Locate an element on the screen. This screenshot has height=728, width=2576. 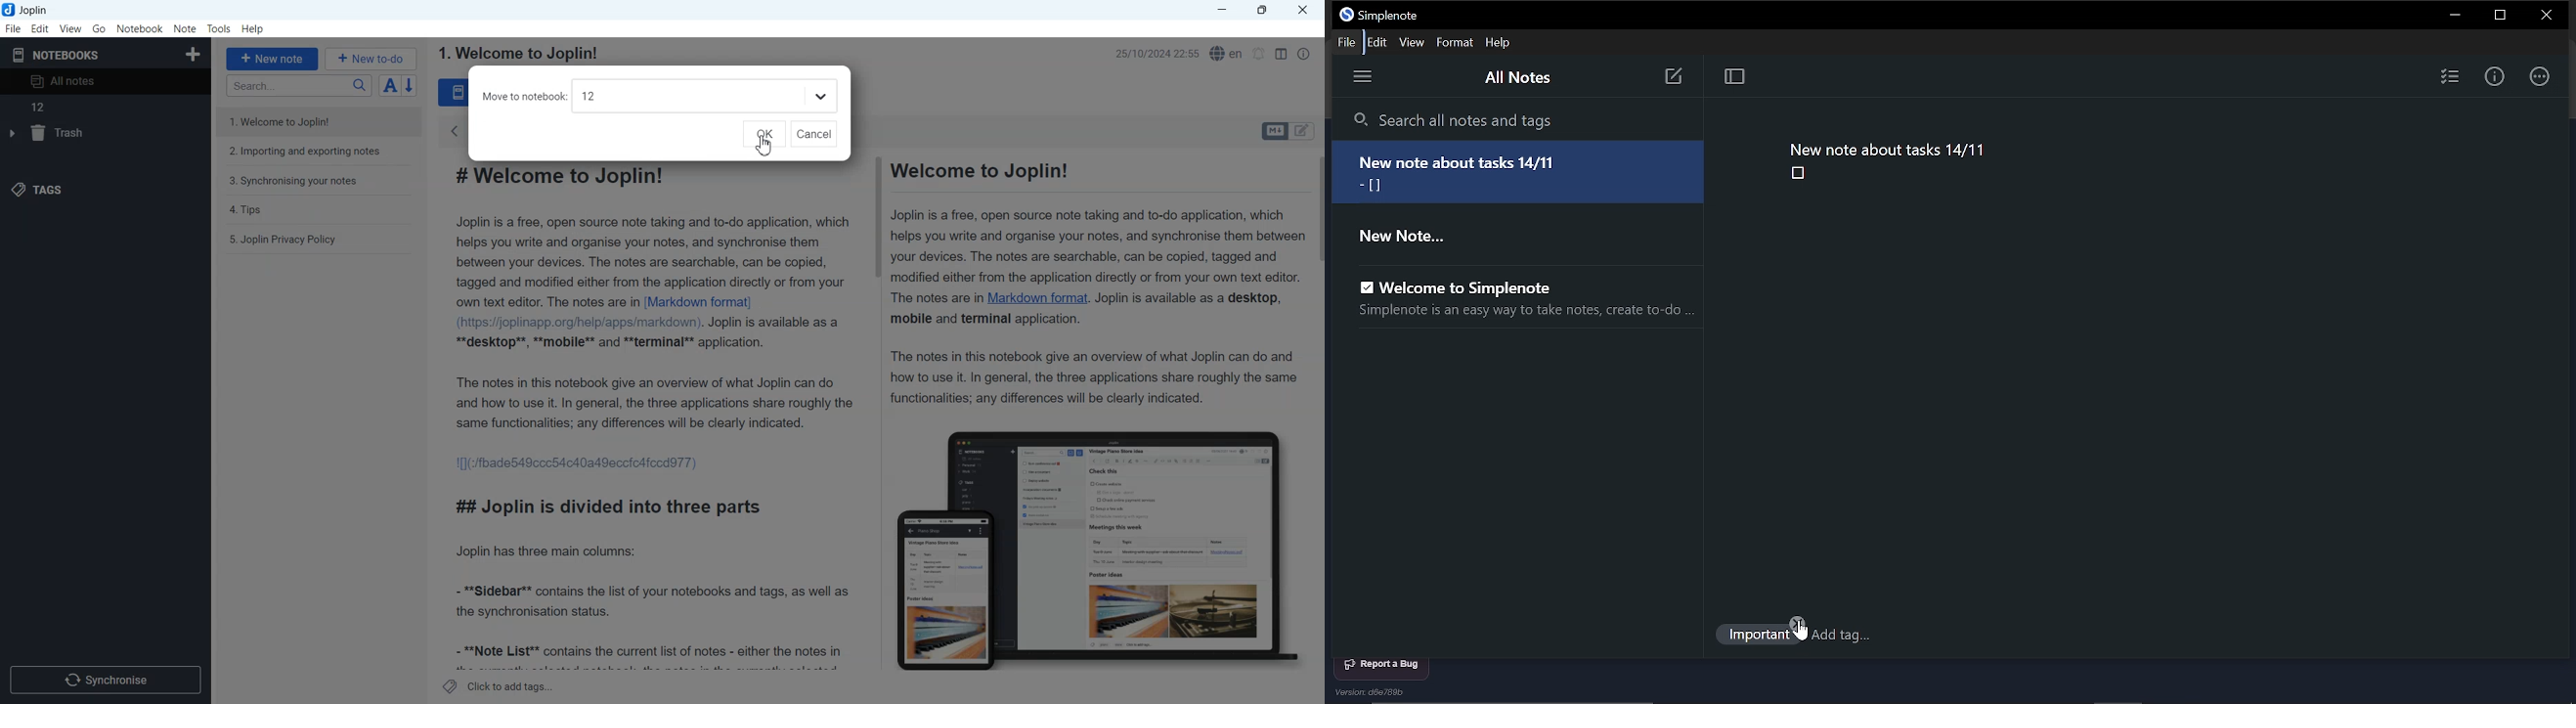
Edit is located at coordinates (1375, 42).